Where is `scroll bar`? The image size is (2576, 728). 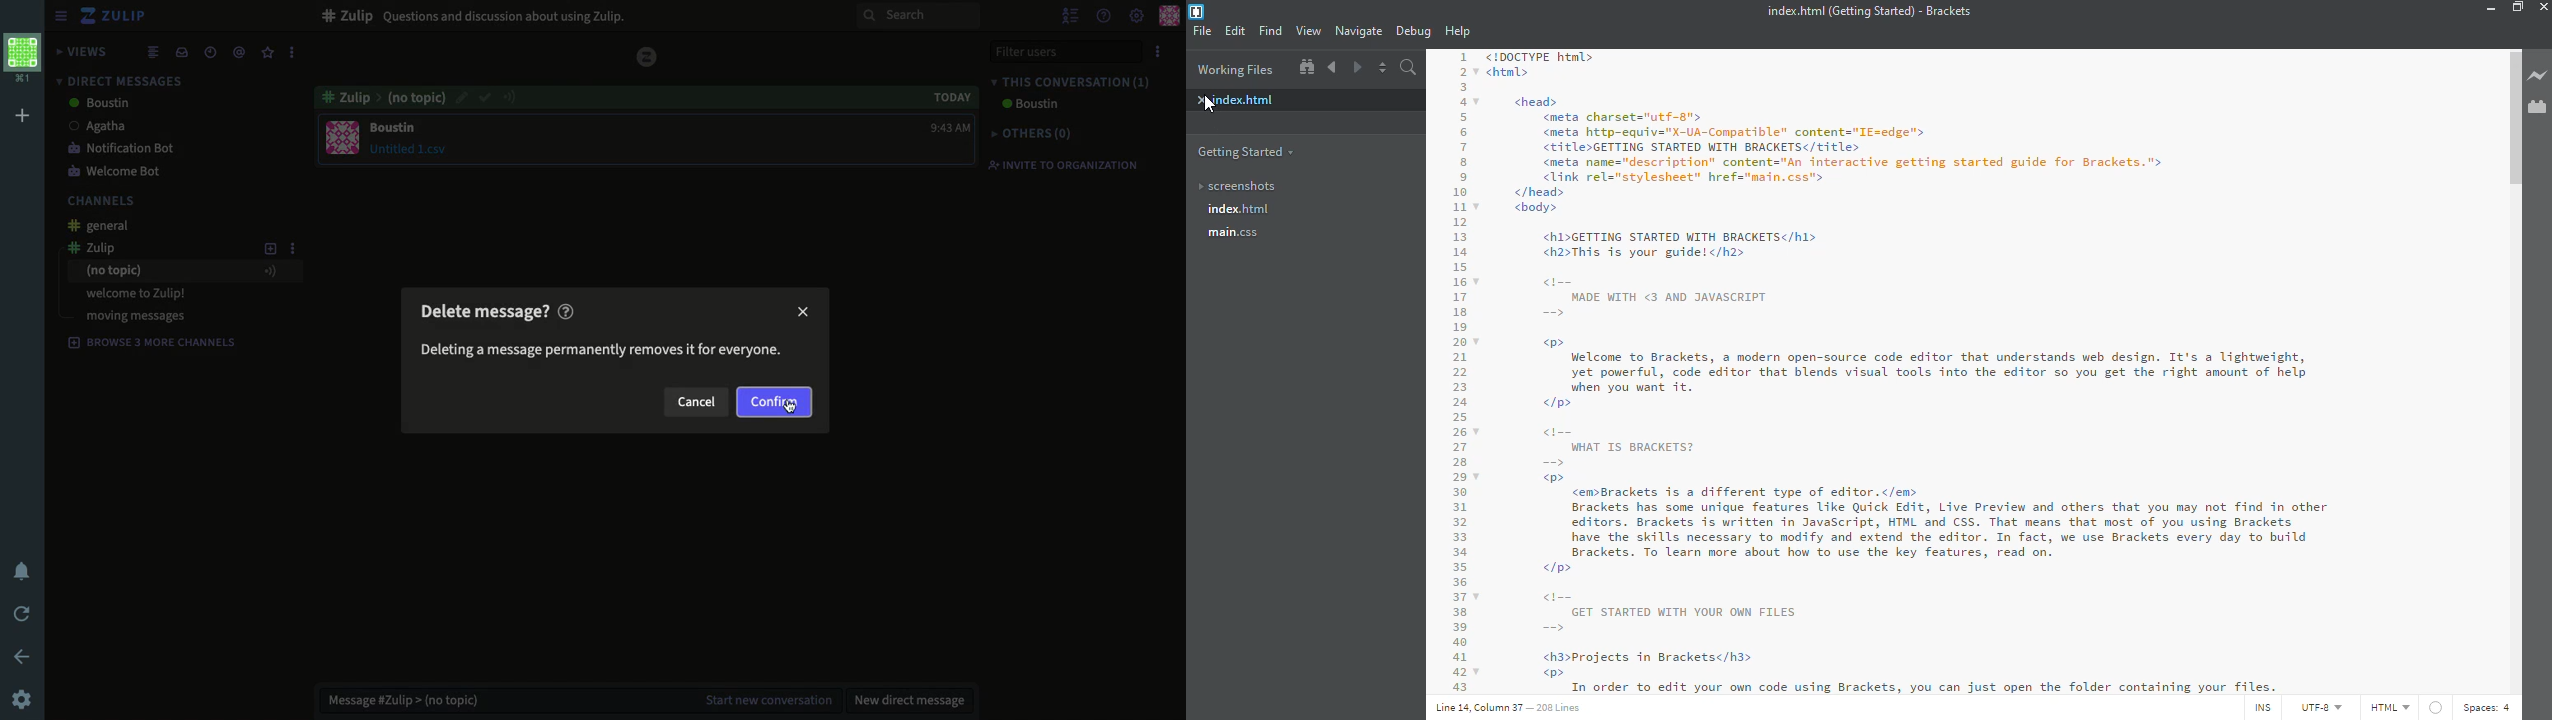
scroll bar is located at coordinates (2512, 118).